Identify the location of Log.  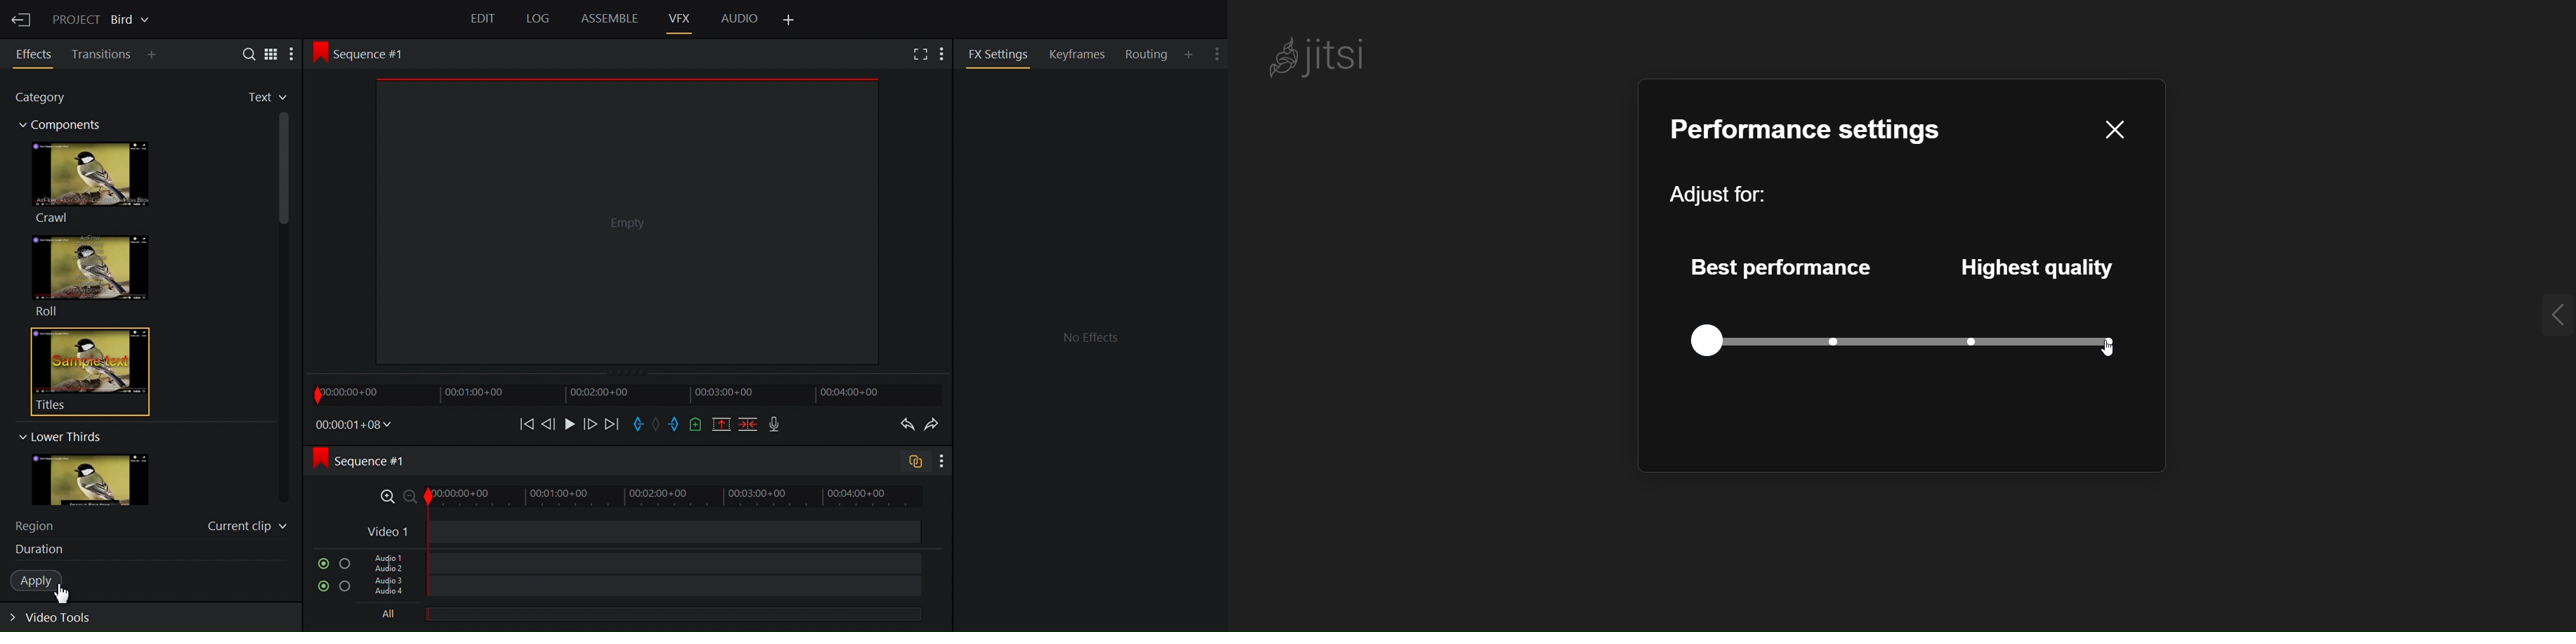
(536, 19).